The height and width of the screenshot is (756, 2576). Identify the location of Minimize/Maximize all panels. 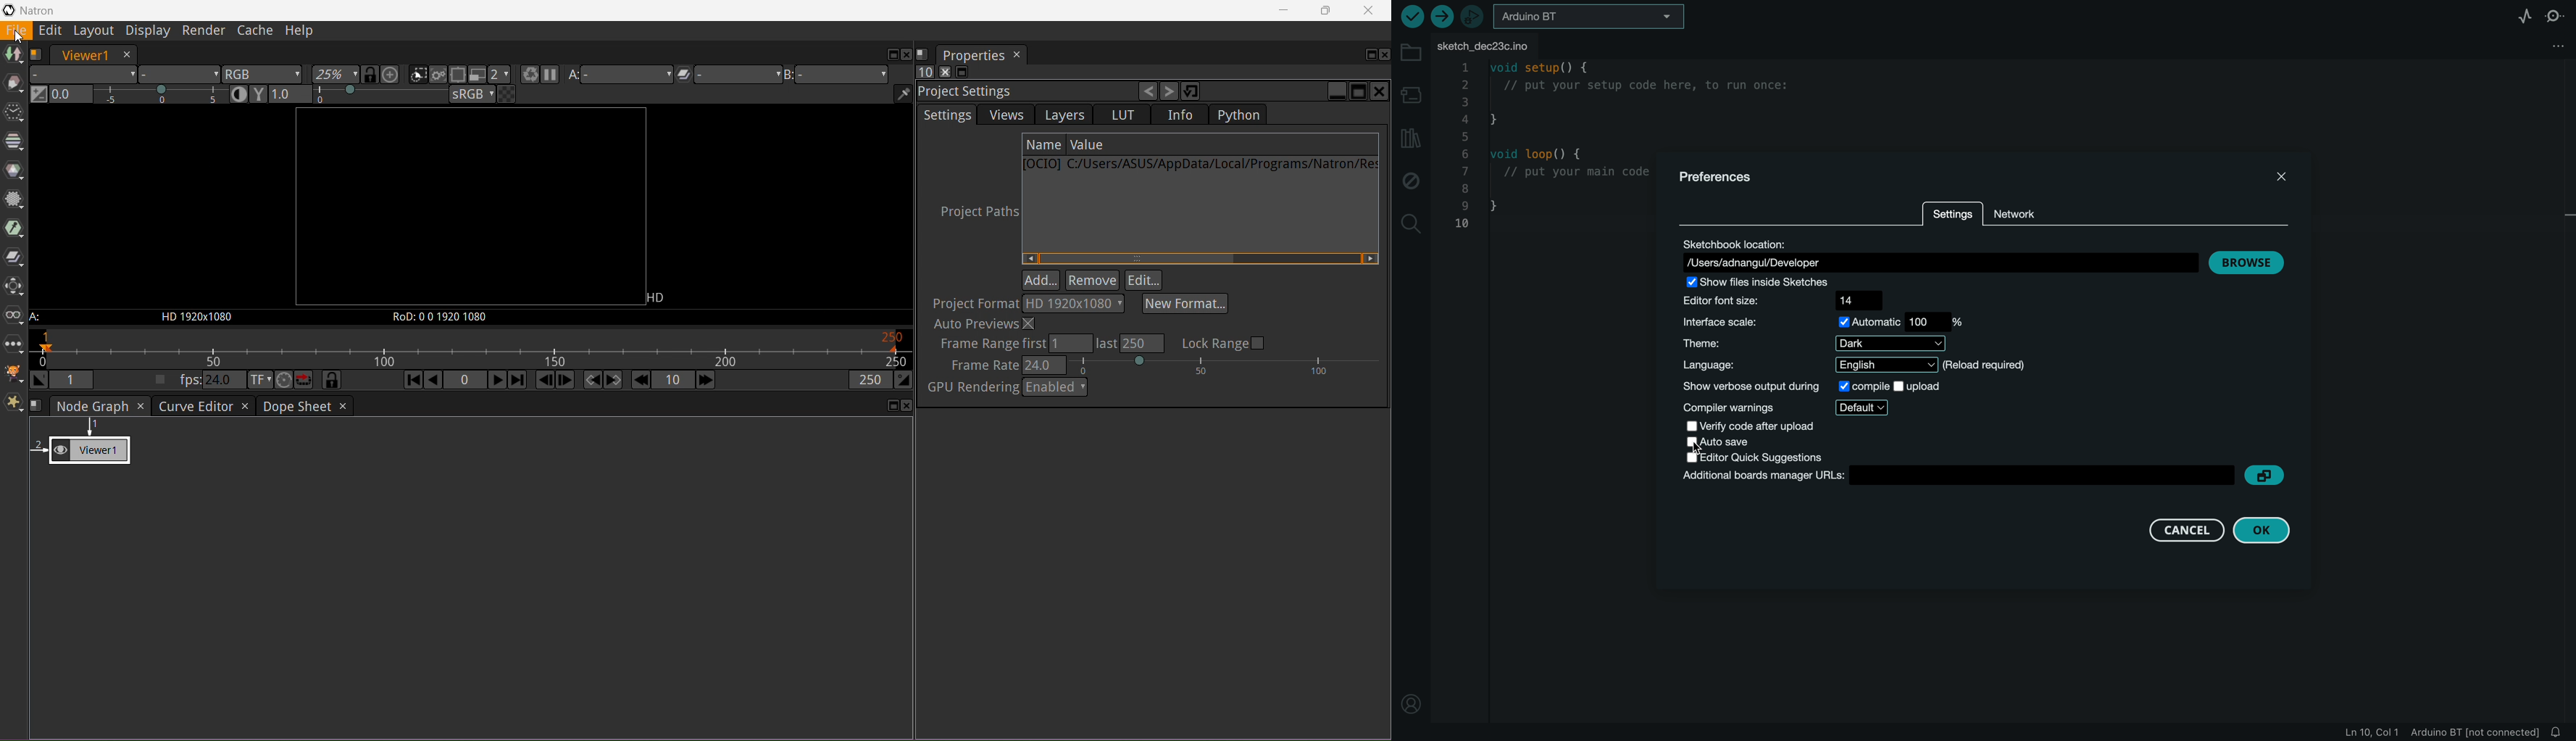
(962, 72).